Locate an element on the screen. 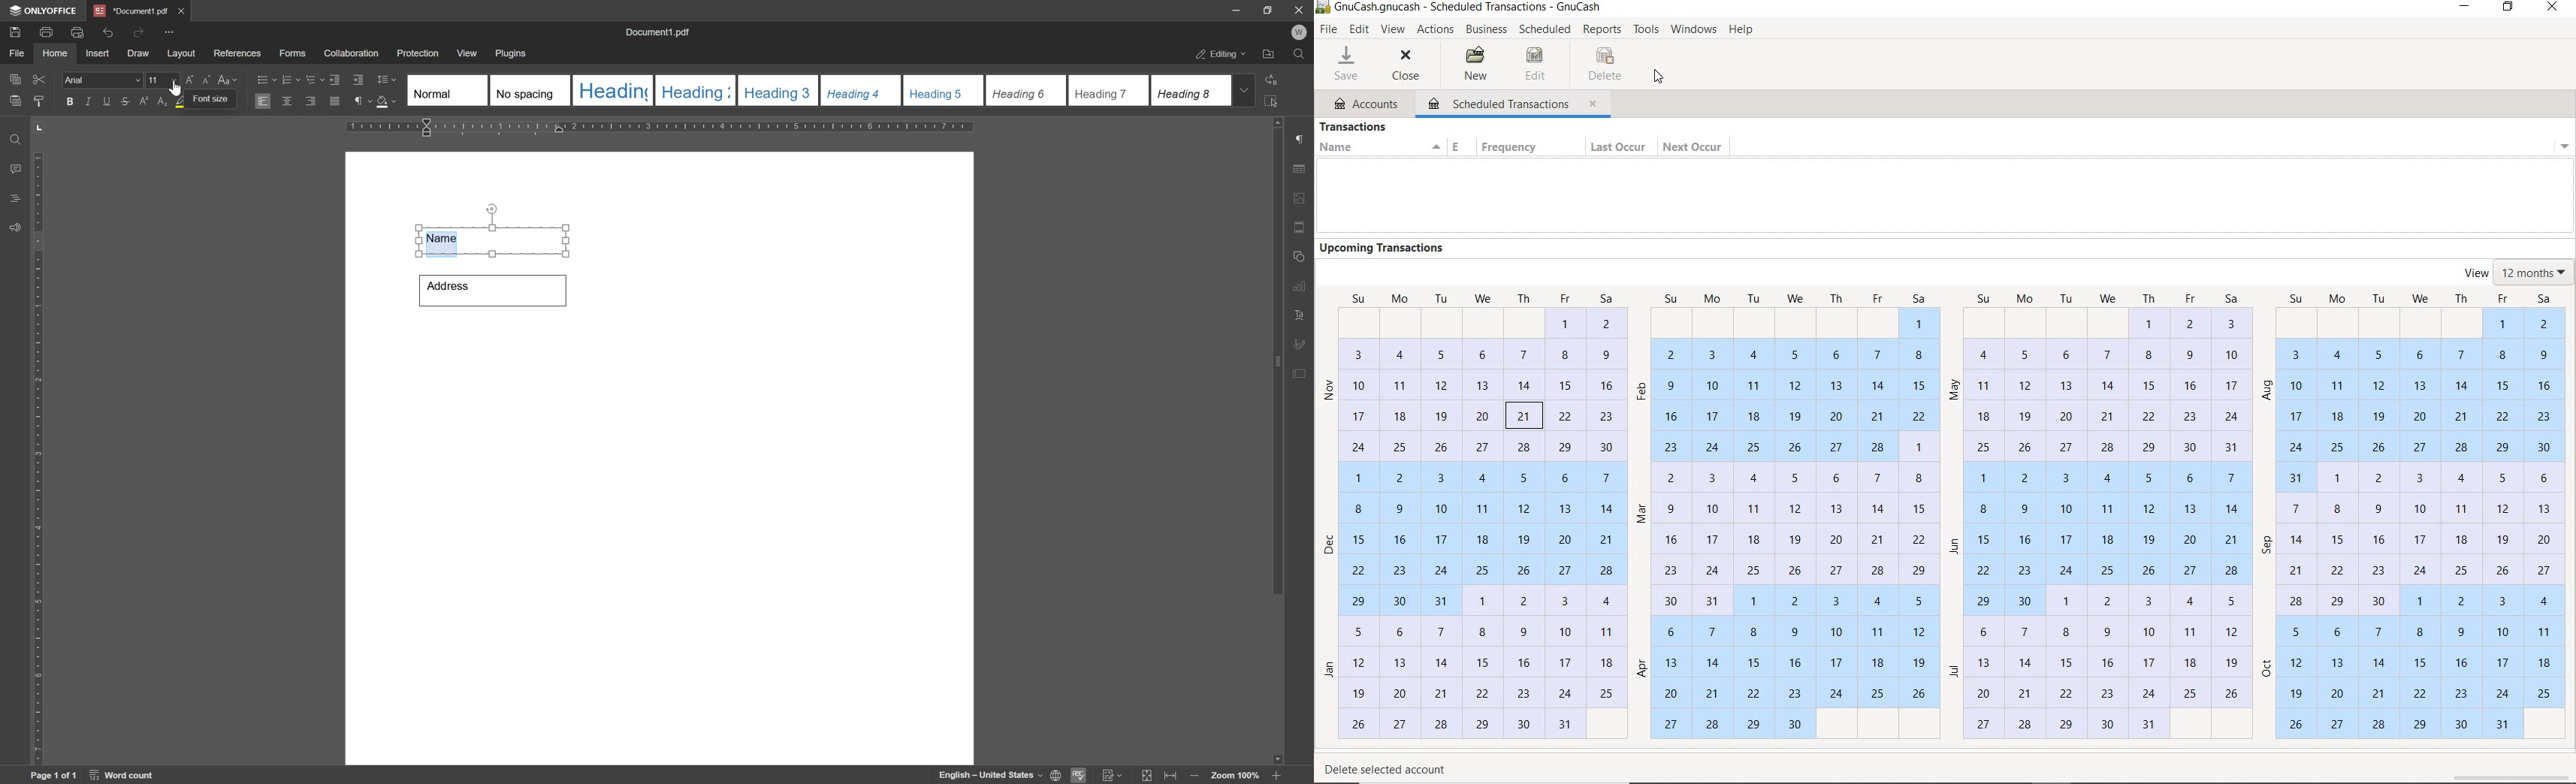 This screenshot has width=2576, height=784. strikethrough is located at coordinates (124, 103).